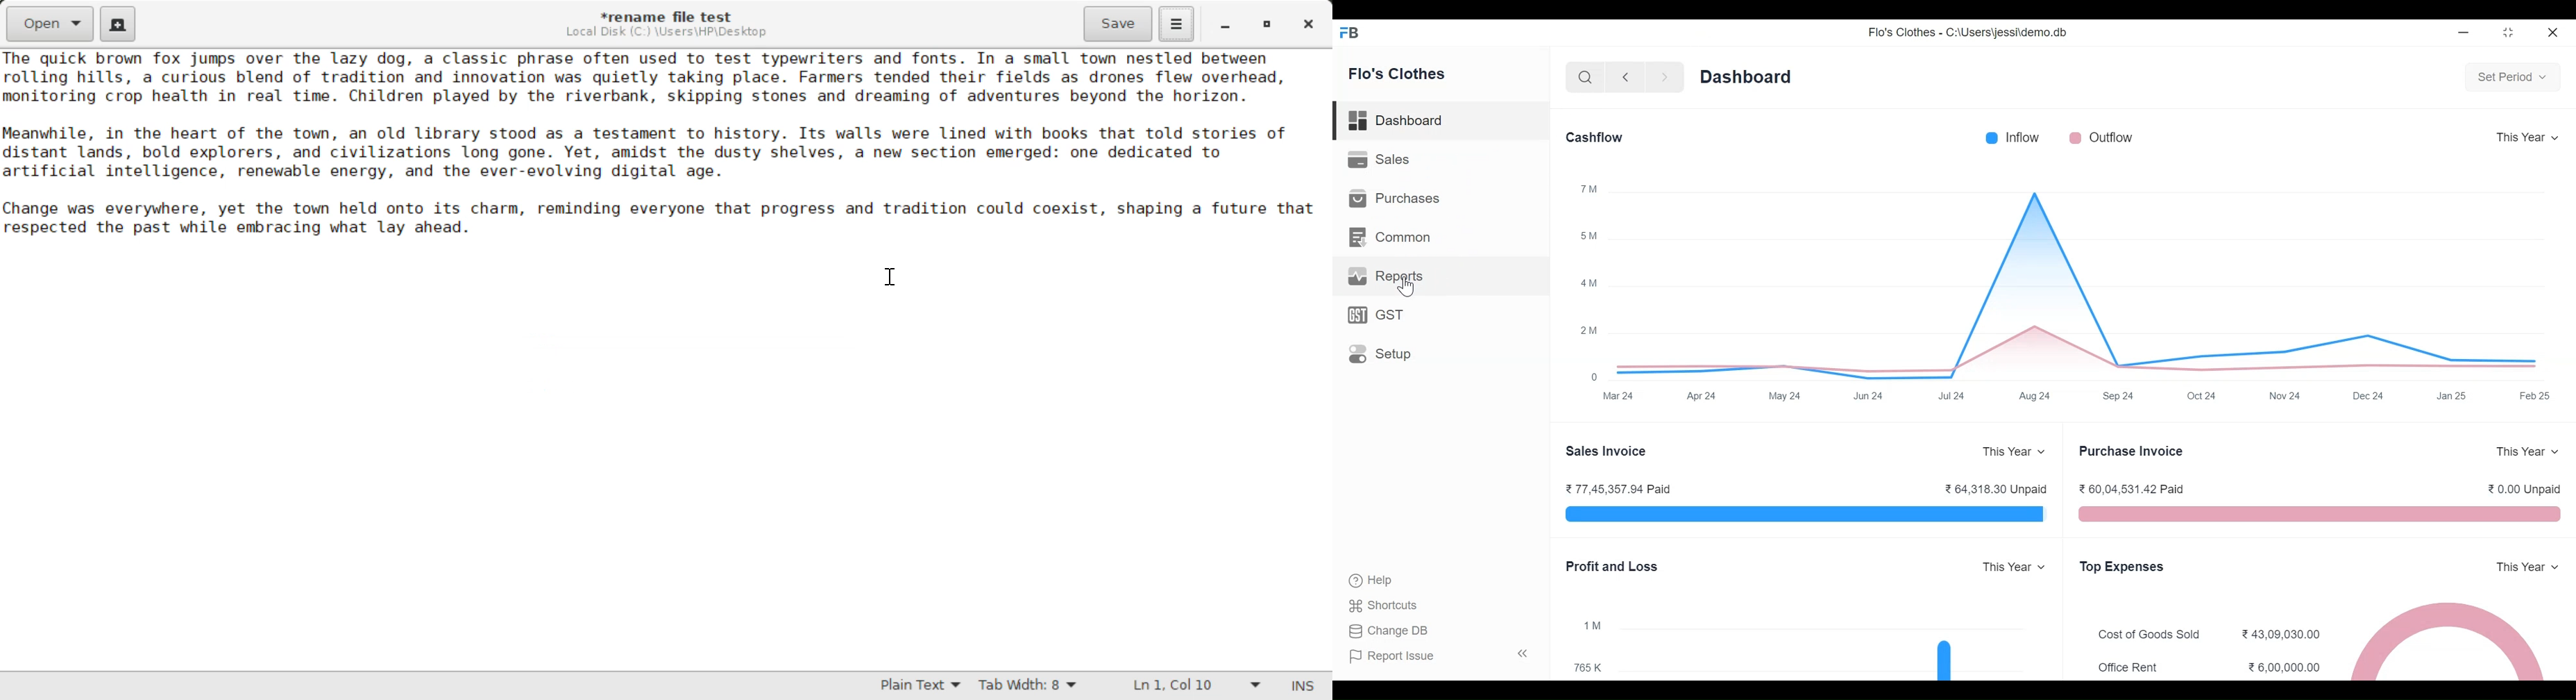 The height and width of the screenshot is (700, 2576). Describe the element at coordinates (2128, 668) in the screenshot. I see `Office Rent` at that location.